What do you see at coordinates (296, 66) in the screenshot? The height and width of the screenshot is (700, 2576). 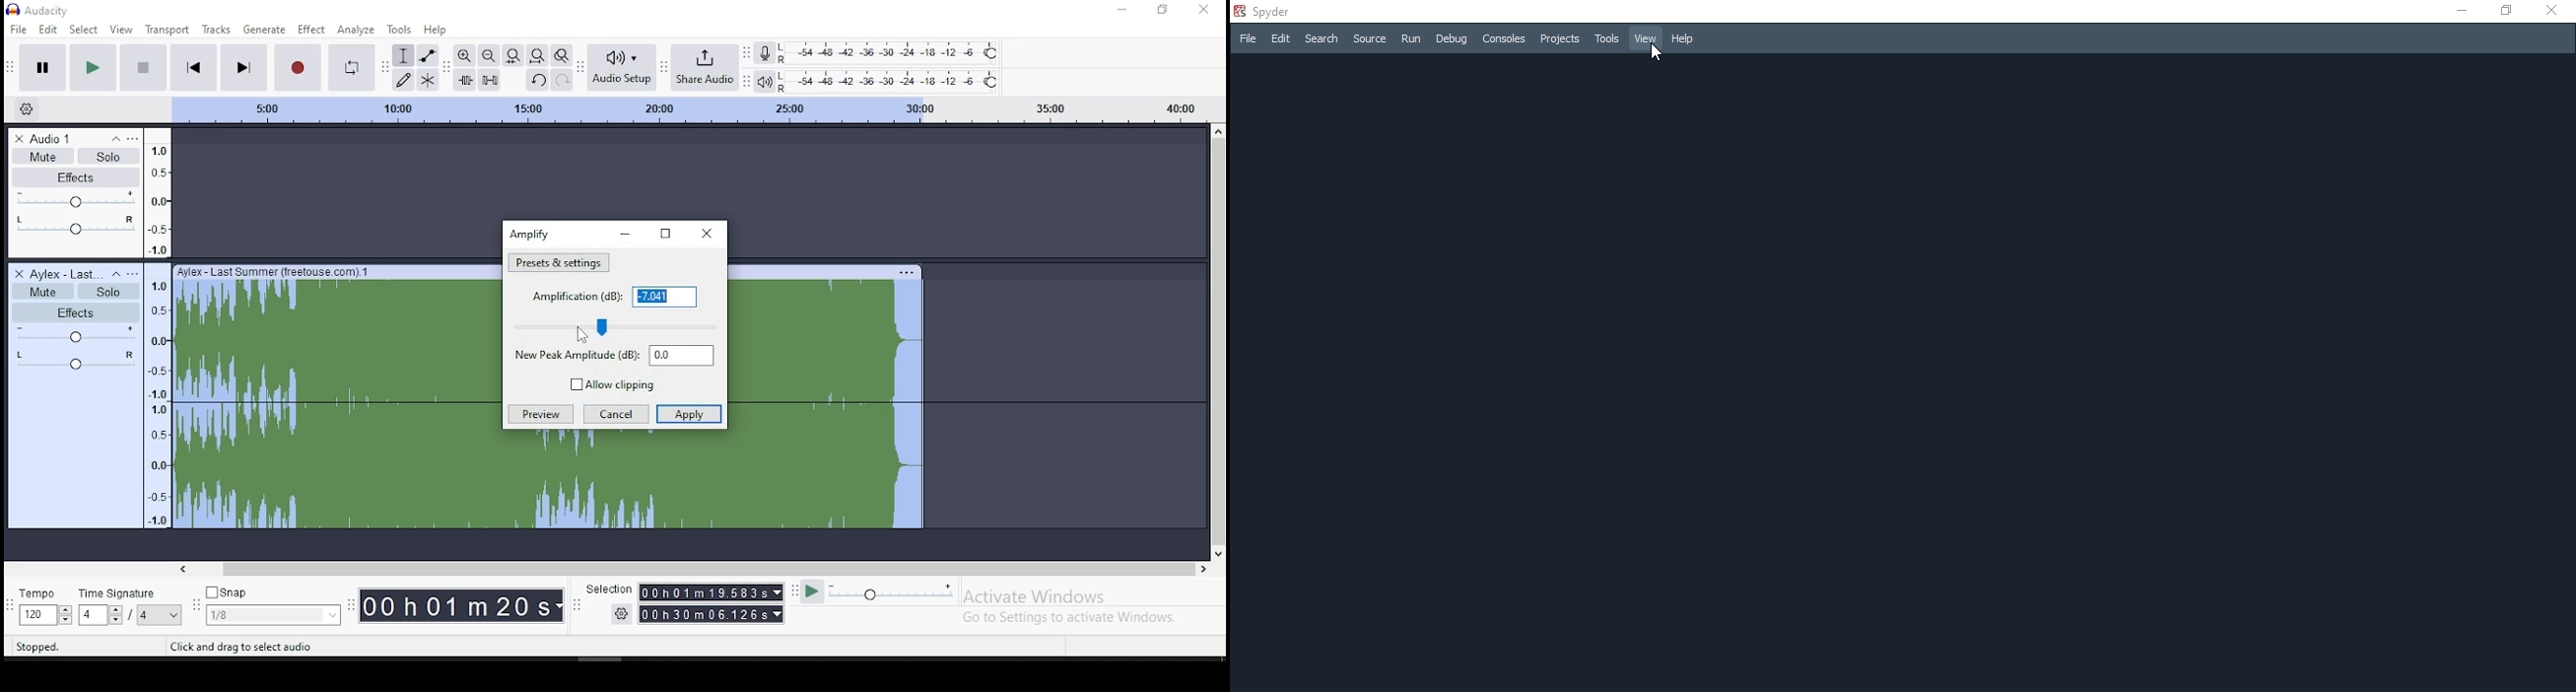 I see `record` at bounding box center [296, 66].